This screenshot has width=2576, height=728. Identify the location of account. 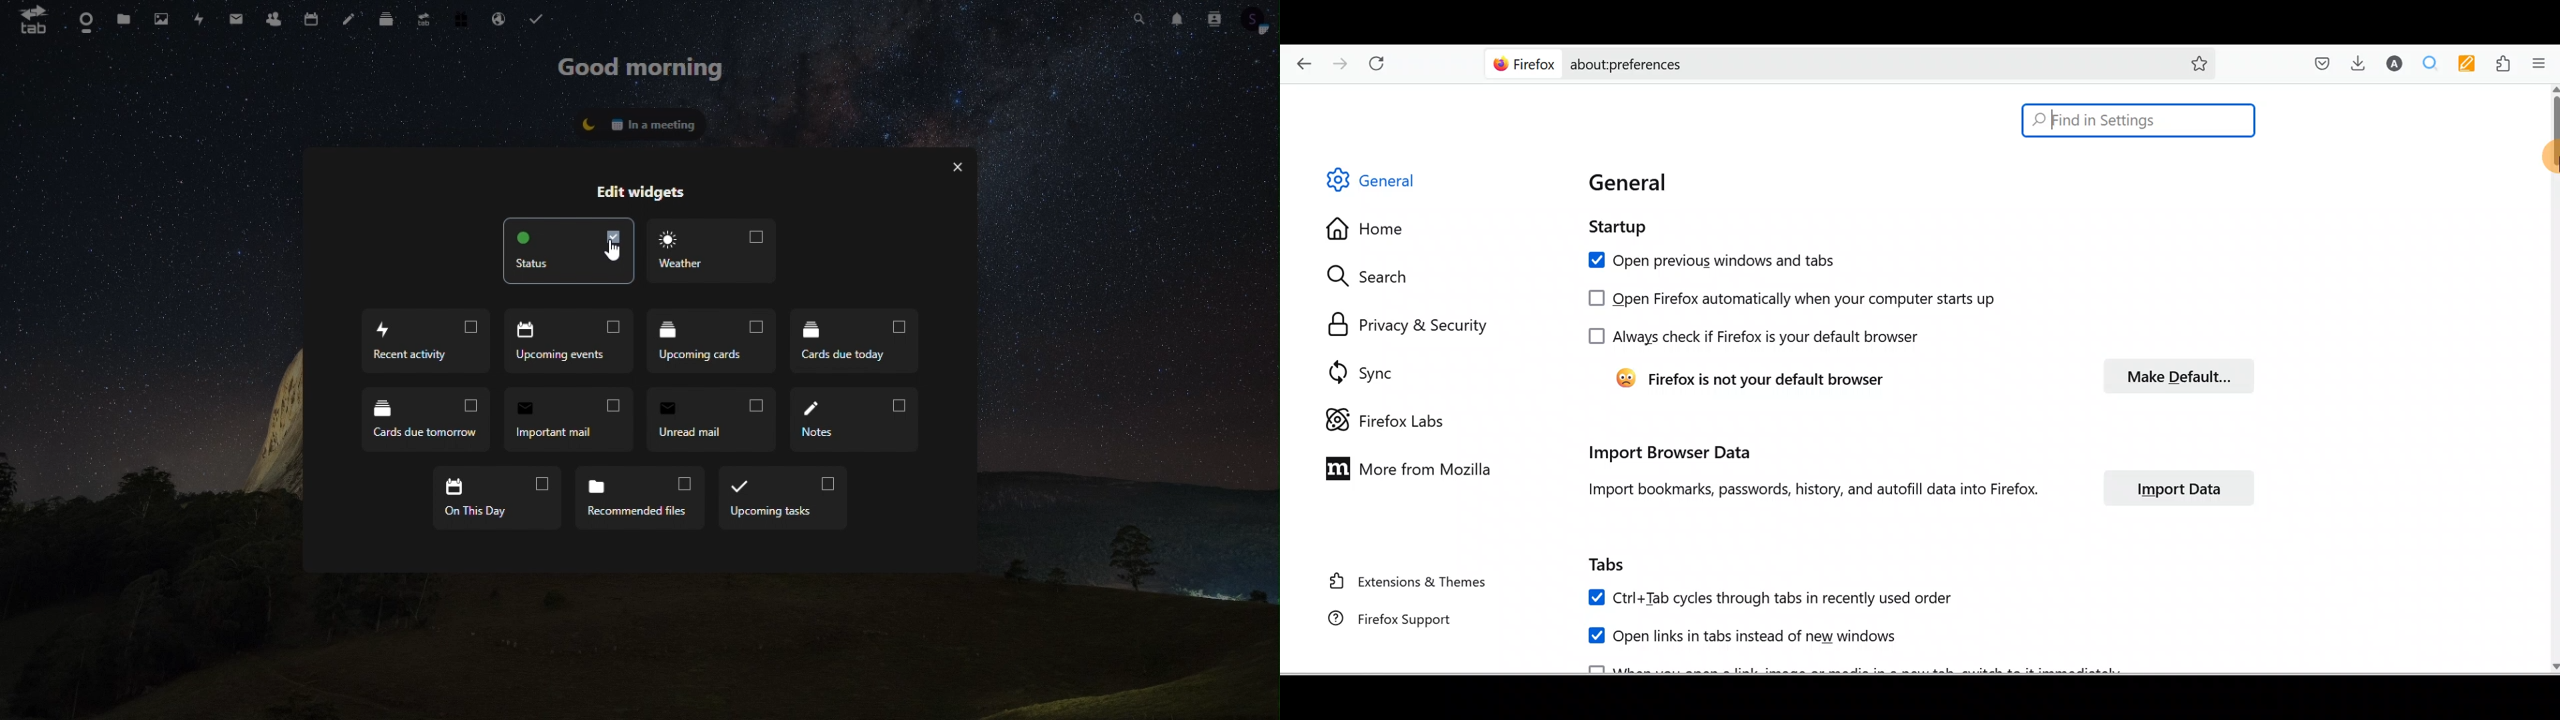
(1258, 18).